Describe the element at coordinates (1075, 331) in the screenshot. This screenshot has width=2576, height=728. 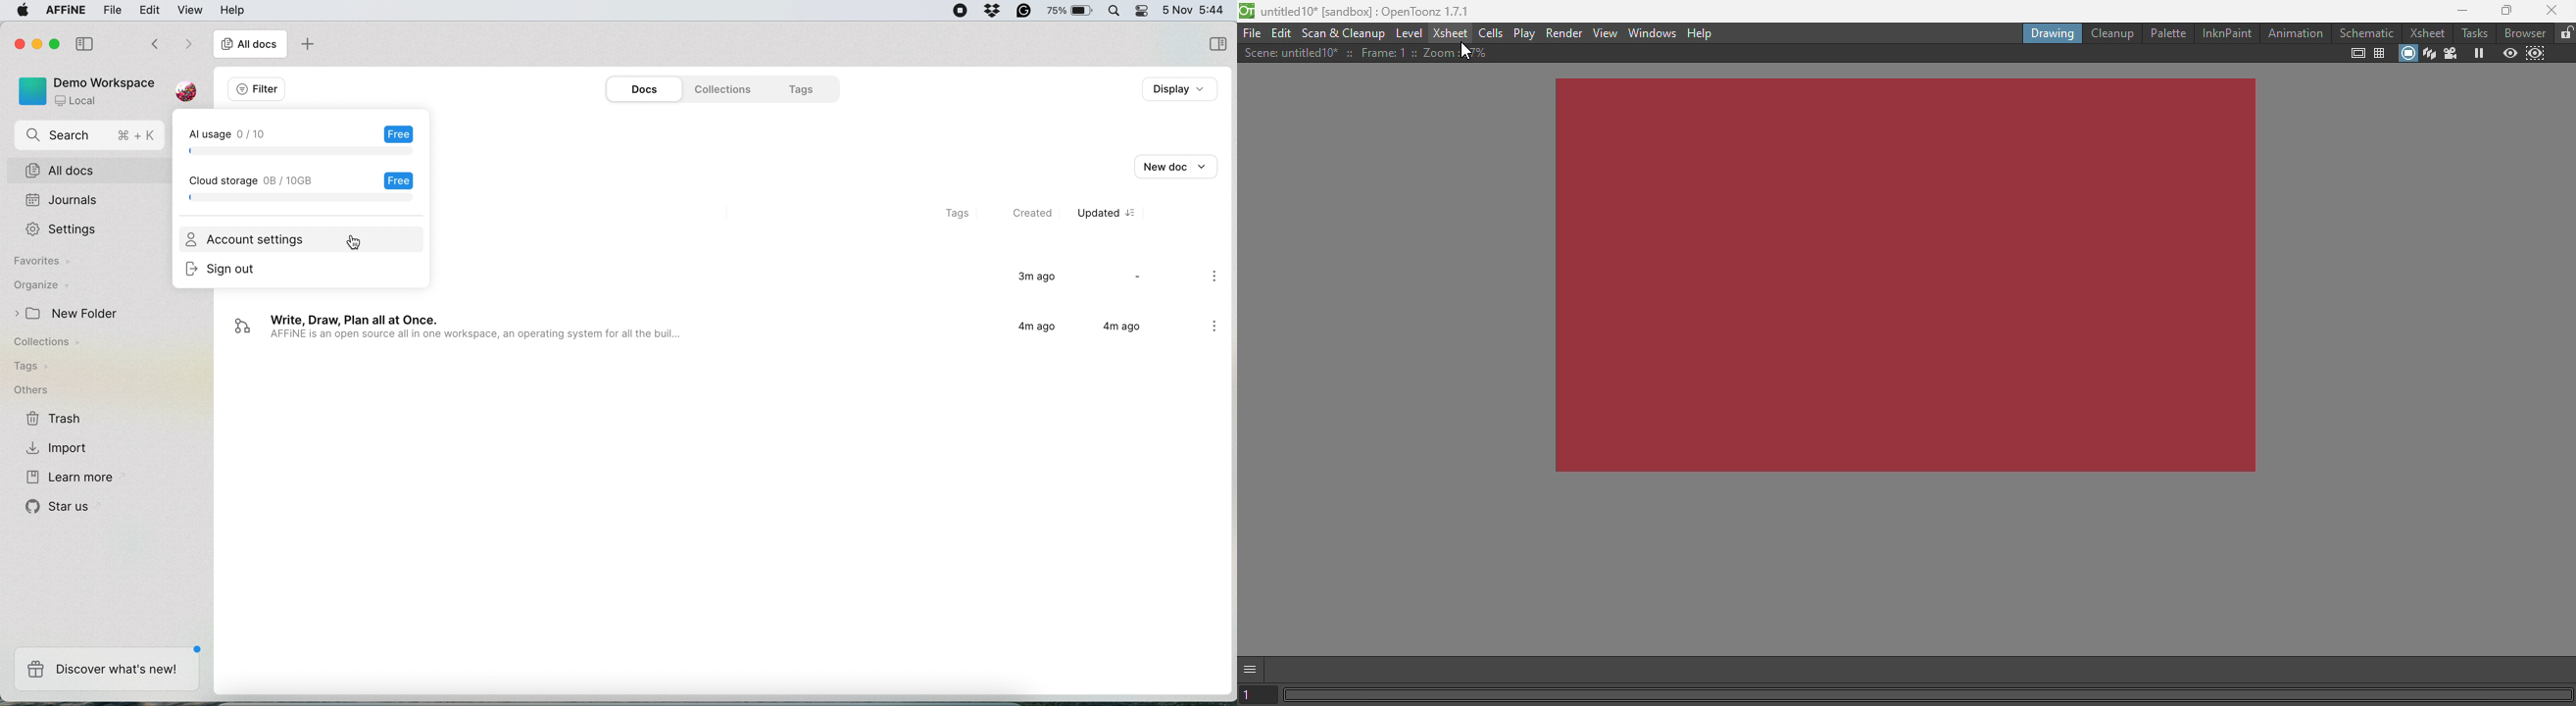
I see `4m ago 4m ago` at that location.